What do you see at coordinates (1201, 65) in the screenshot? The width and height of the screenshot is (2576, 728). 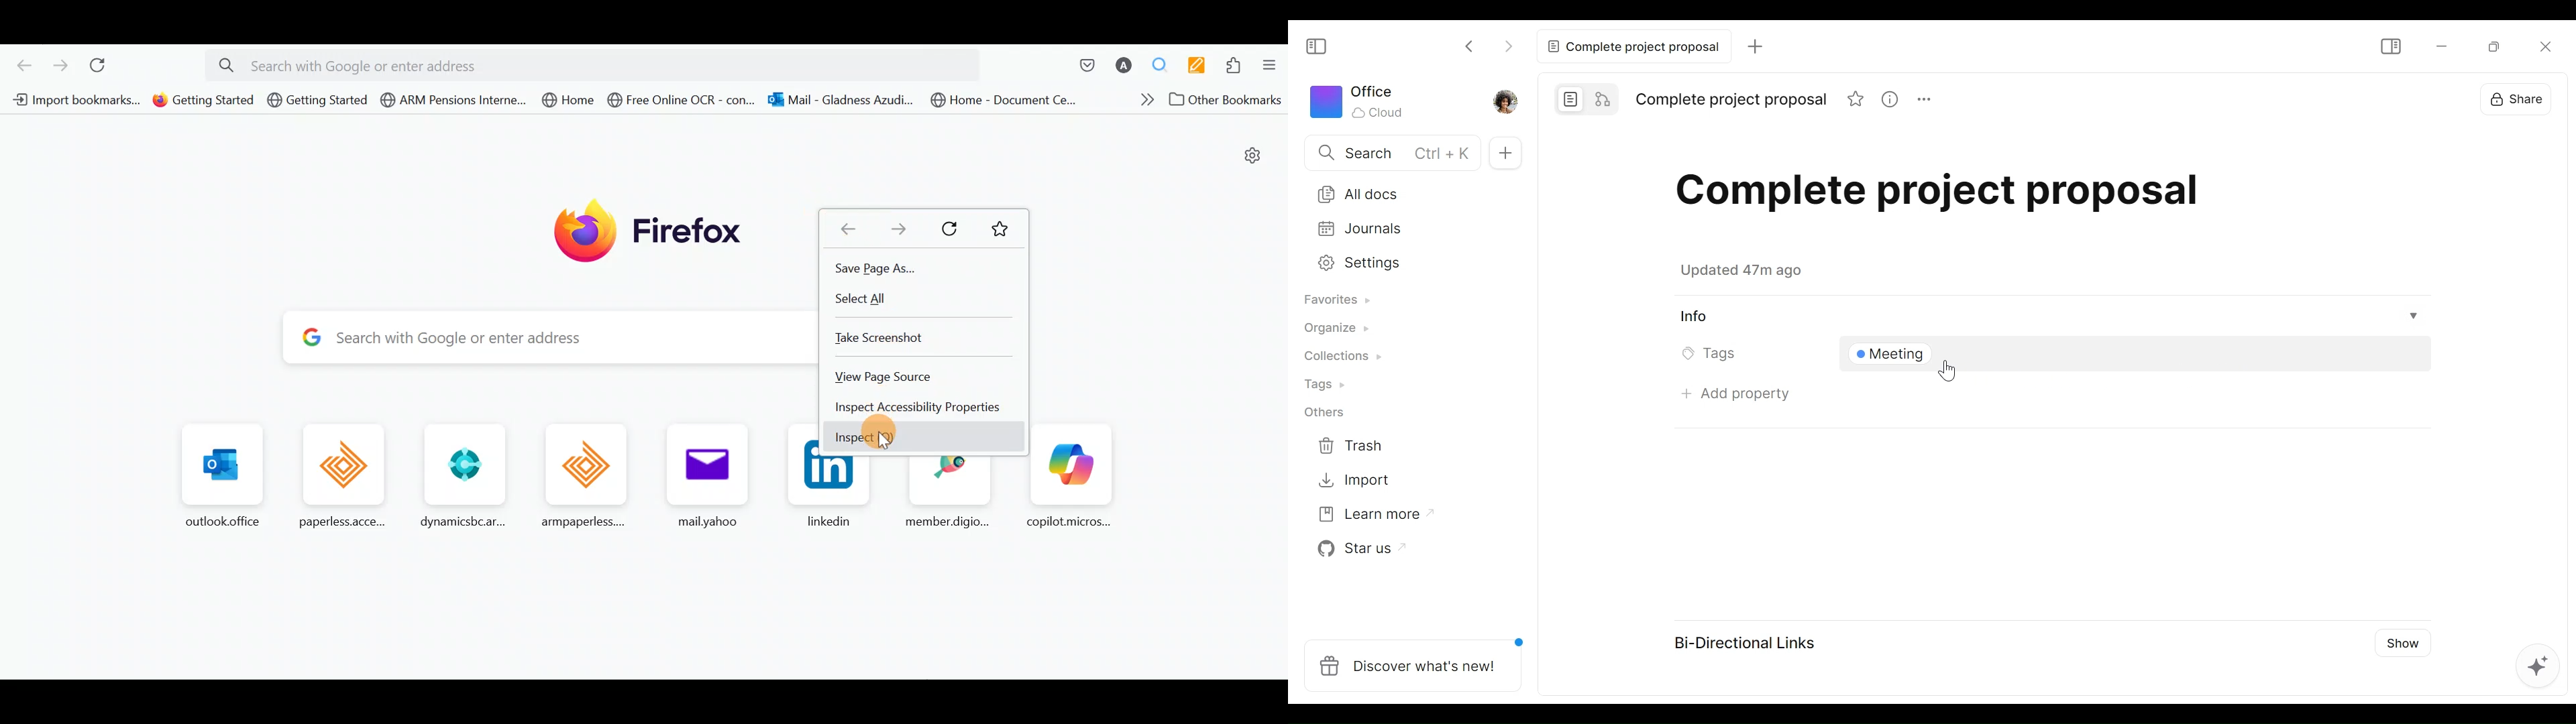 I see `Multi keywords highlighter` at bounding box center [1201, 65].